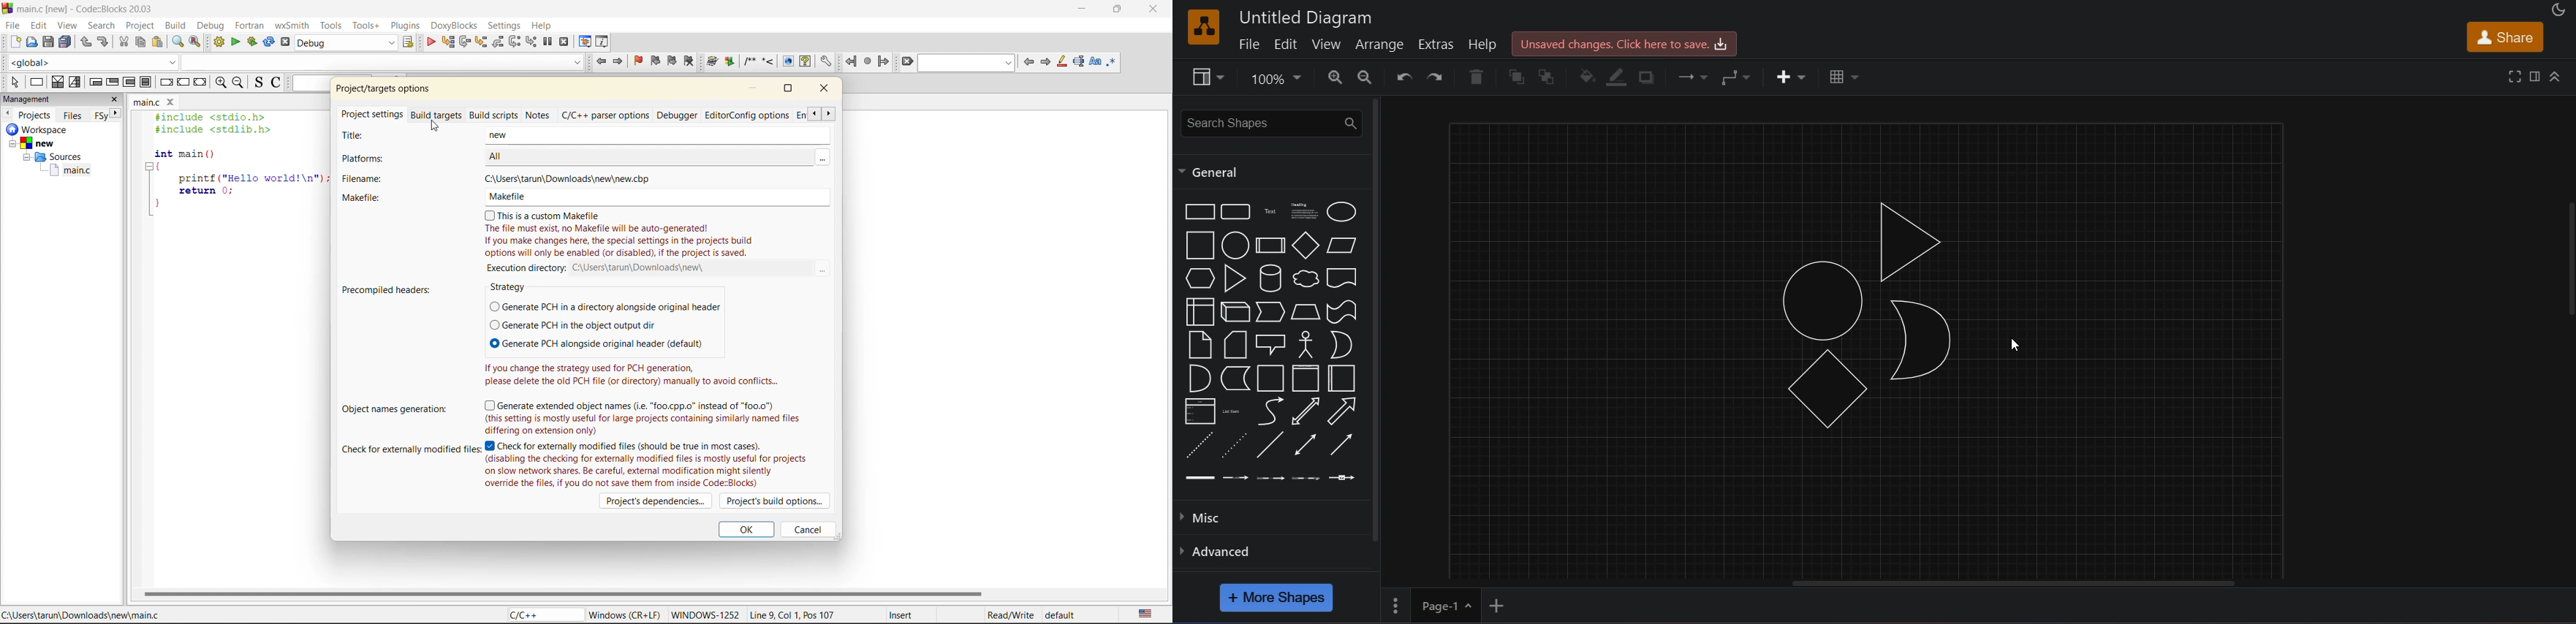 This screenshot has width=2576, height=644. Describe the element at coordinates (7, 9) in the screenshot. I see `code blocks logo` at that location.